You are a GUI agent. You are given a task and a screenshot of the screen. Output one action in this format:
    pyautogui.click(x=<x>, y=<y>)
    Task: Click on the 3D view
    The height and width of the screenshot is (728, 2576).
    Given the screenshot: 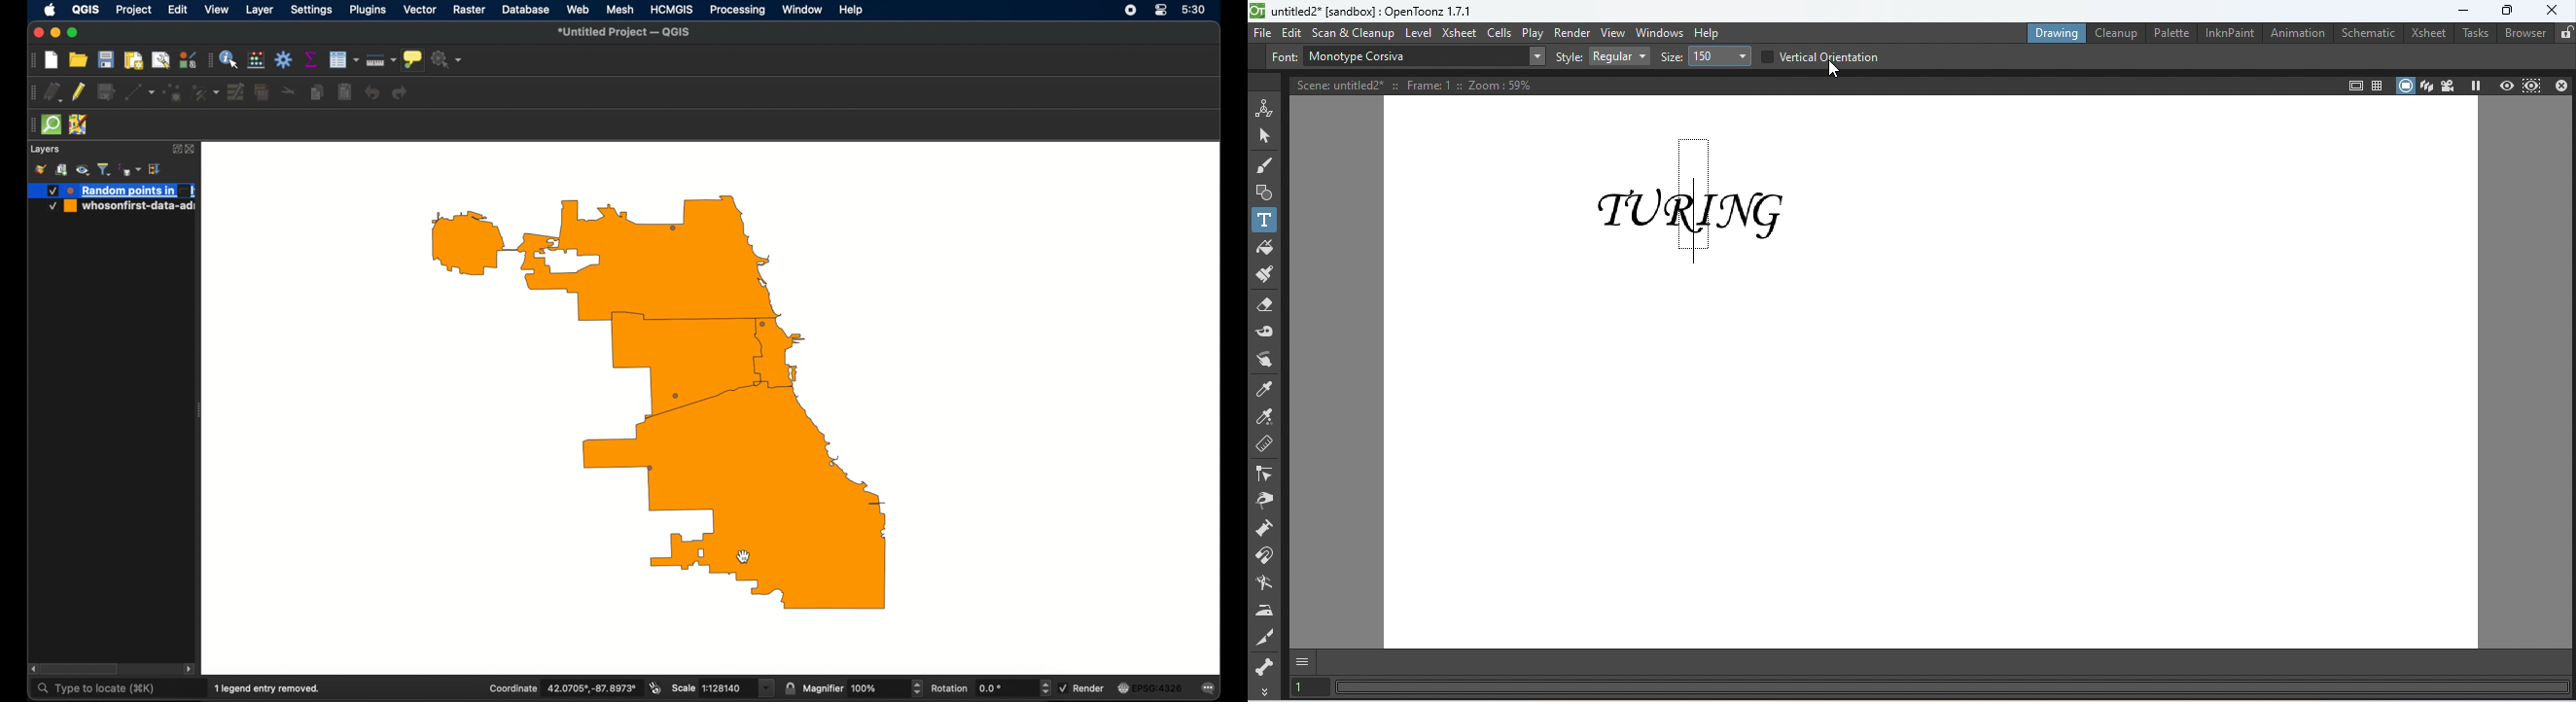 What is the action you would take?
    pyautogui.click(x=2426, y=84)
    